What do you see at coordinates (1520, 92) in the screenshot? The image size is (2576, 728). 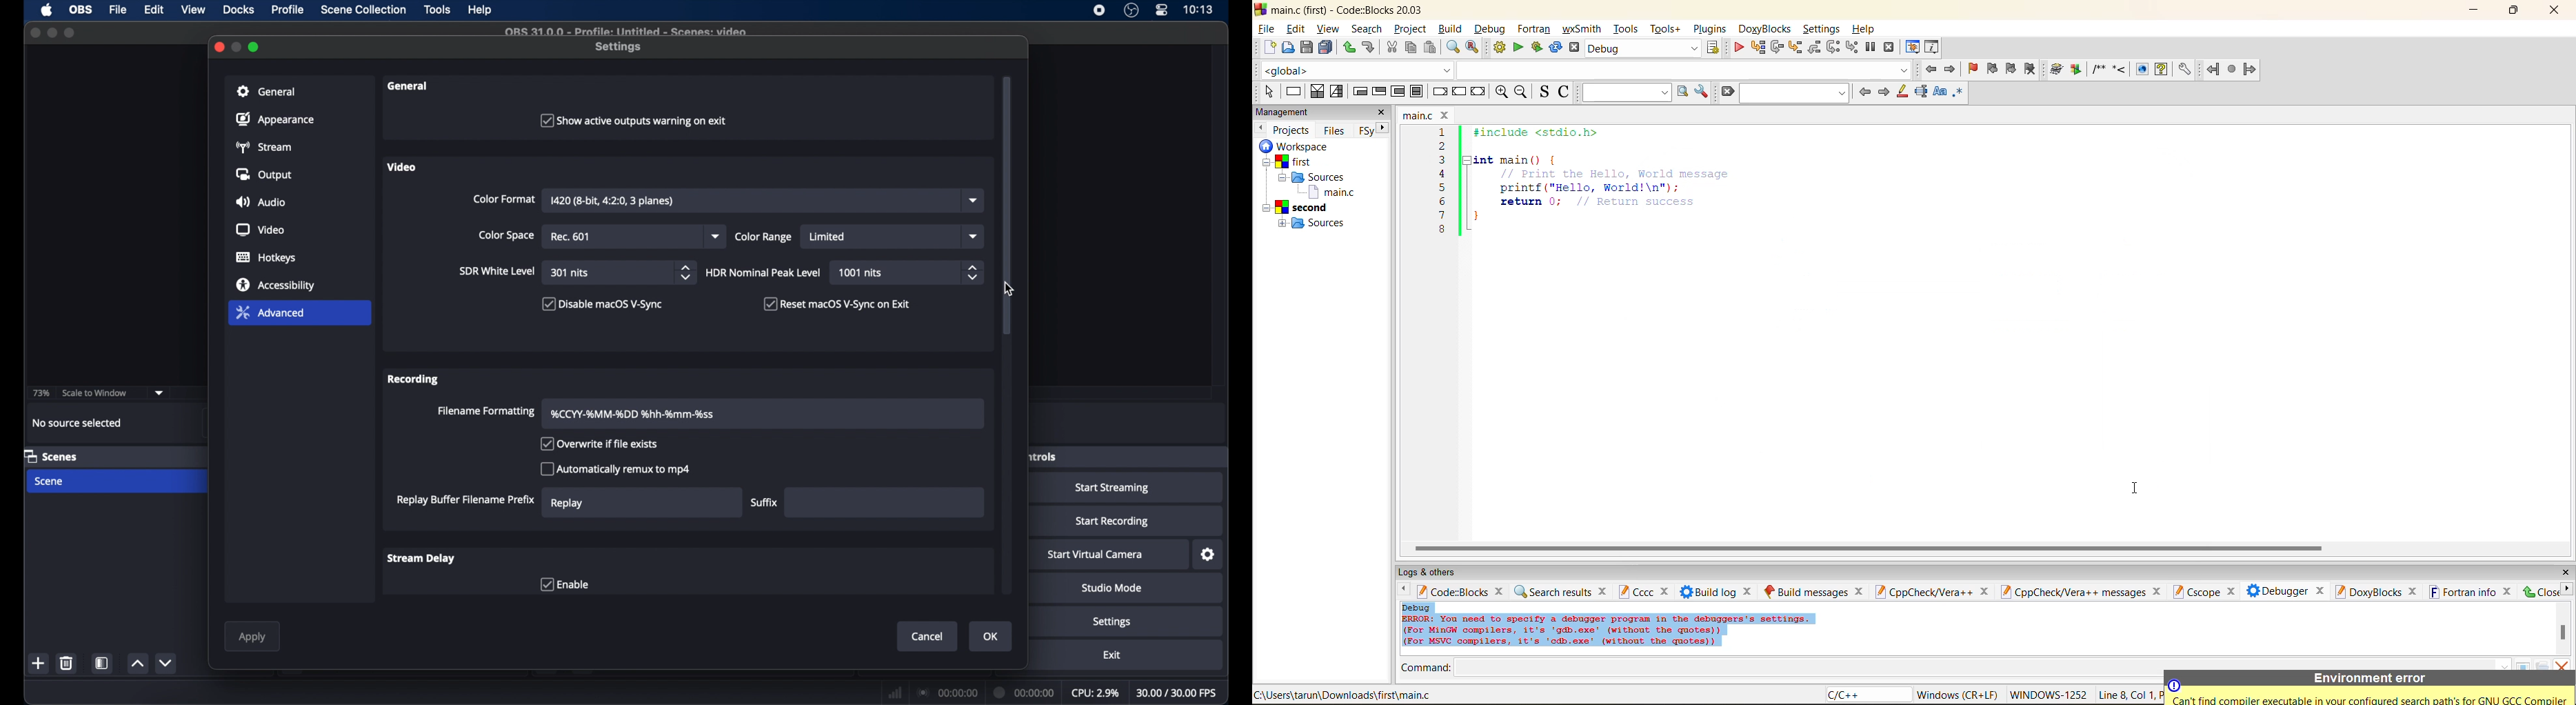 I see `zoom out` at bounding box center [1520, 92].